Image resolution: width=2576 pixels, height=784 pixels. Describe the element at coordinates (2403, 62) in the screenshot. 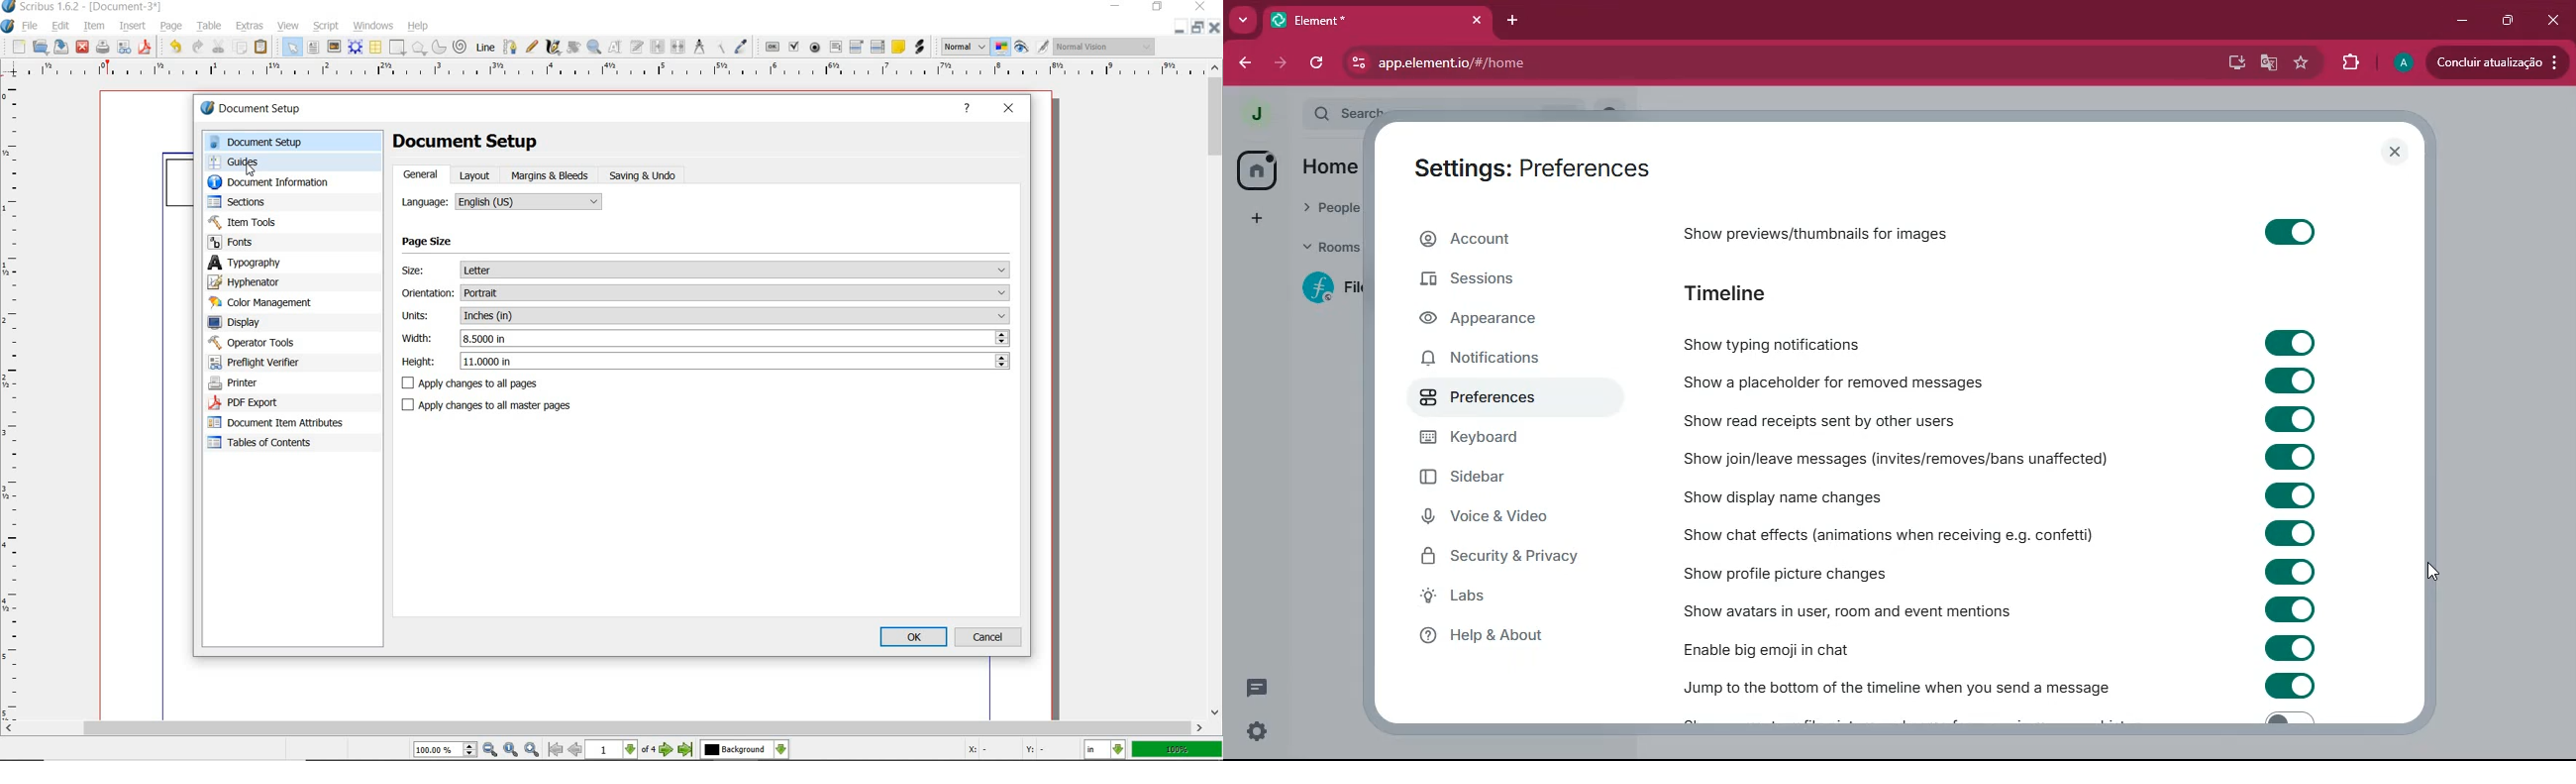

I see `a` at that location.